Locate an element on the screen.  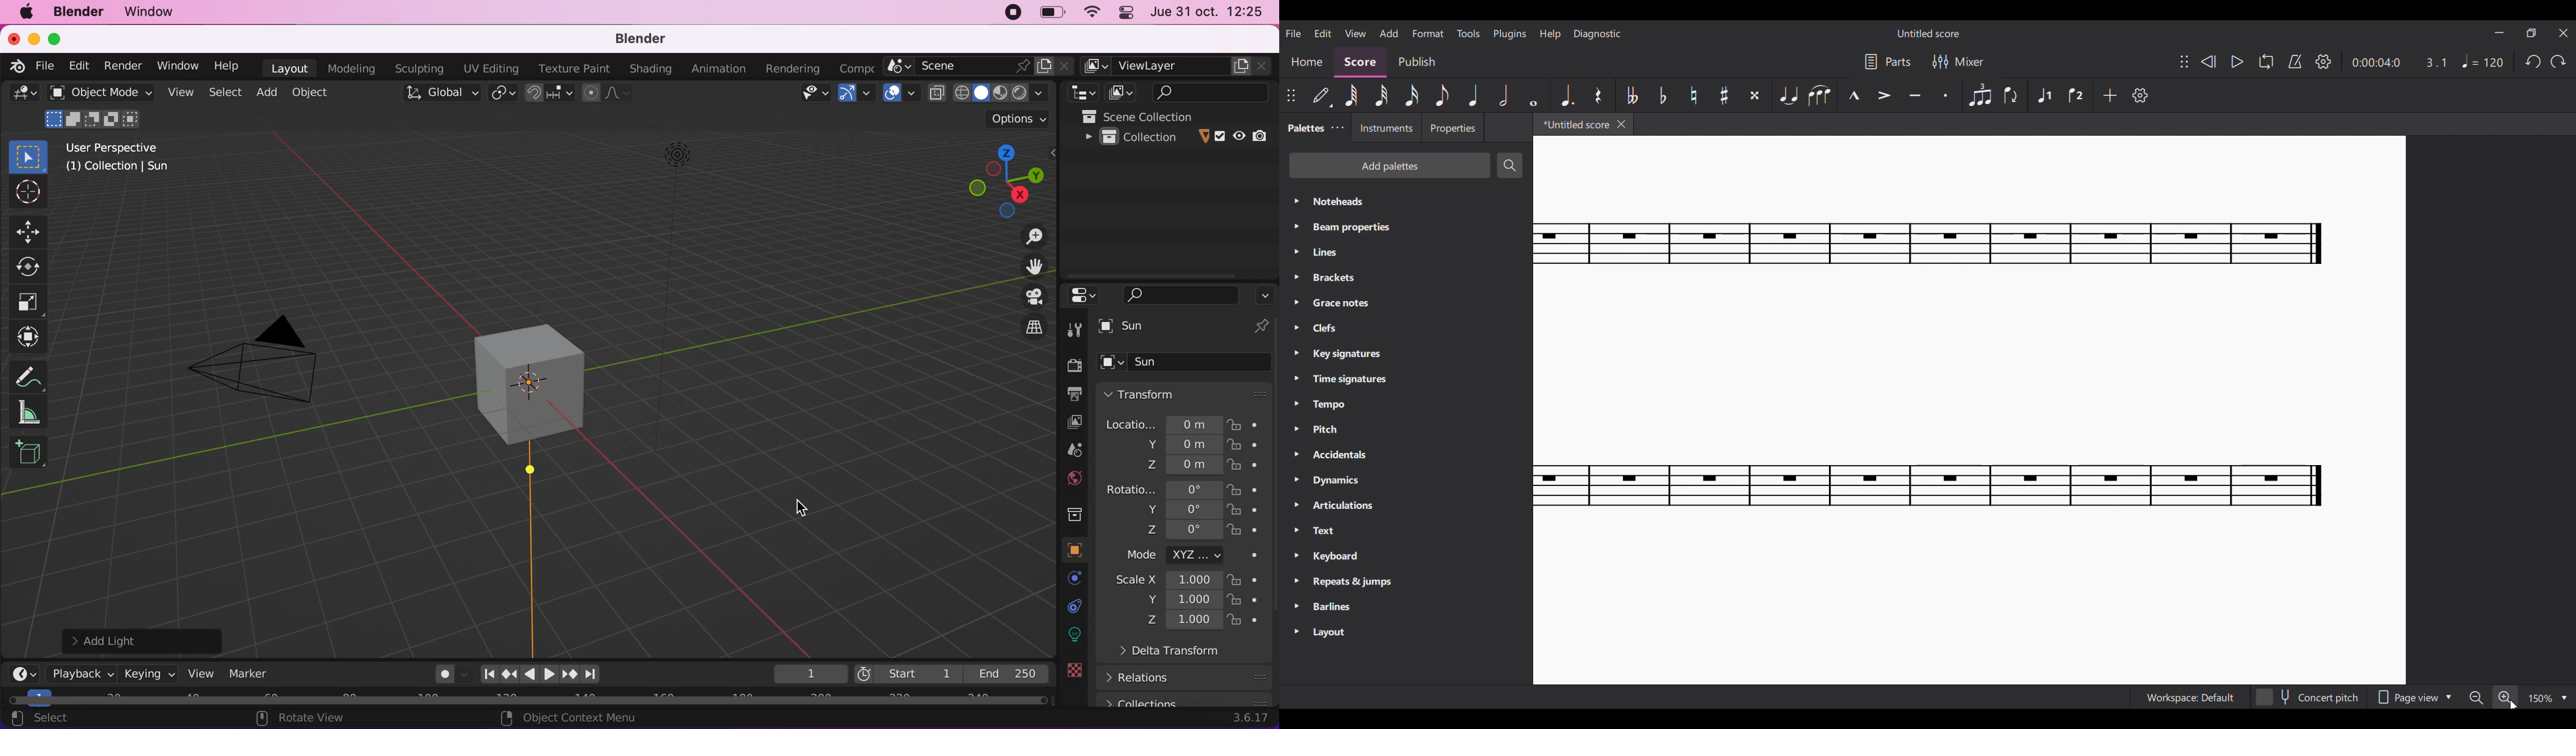
modeling is located at coordinates (349, 68).